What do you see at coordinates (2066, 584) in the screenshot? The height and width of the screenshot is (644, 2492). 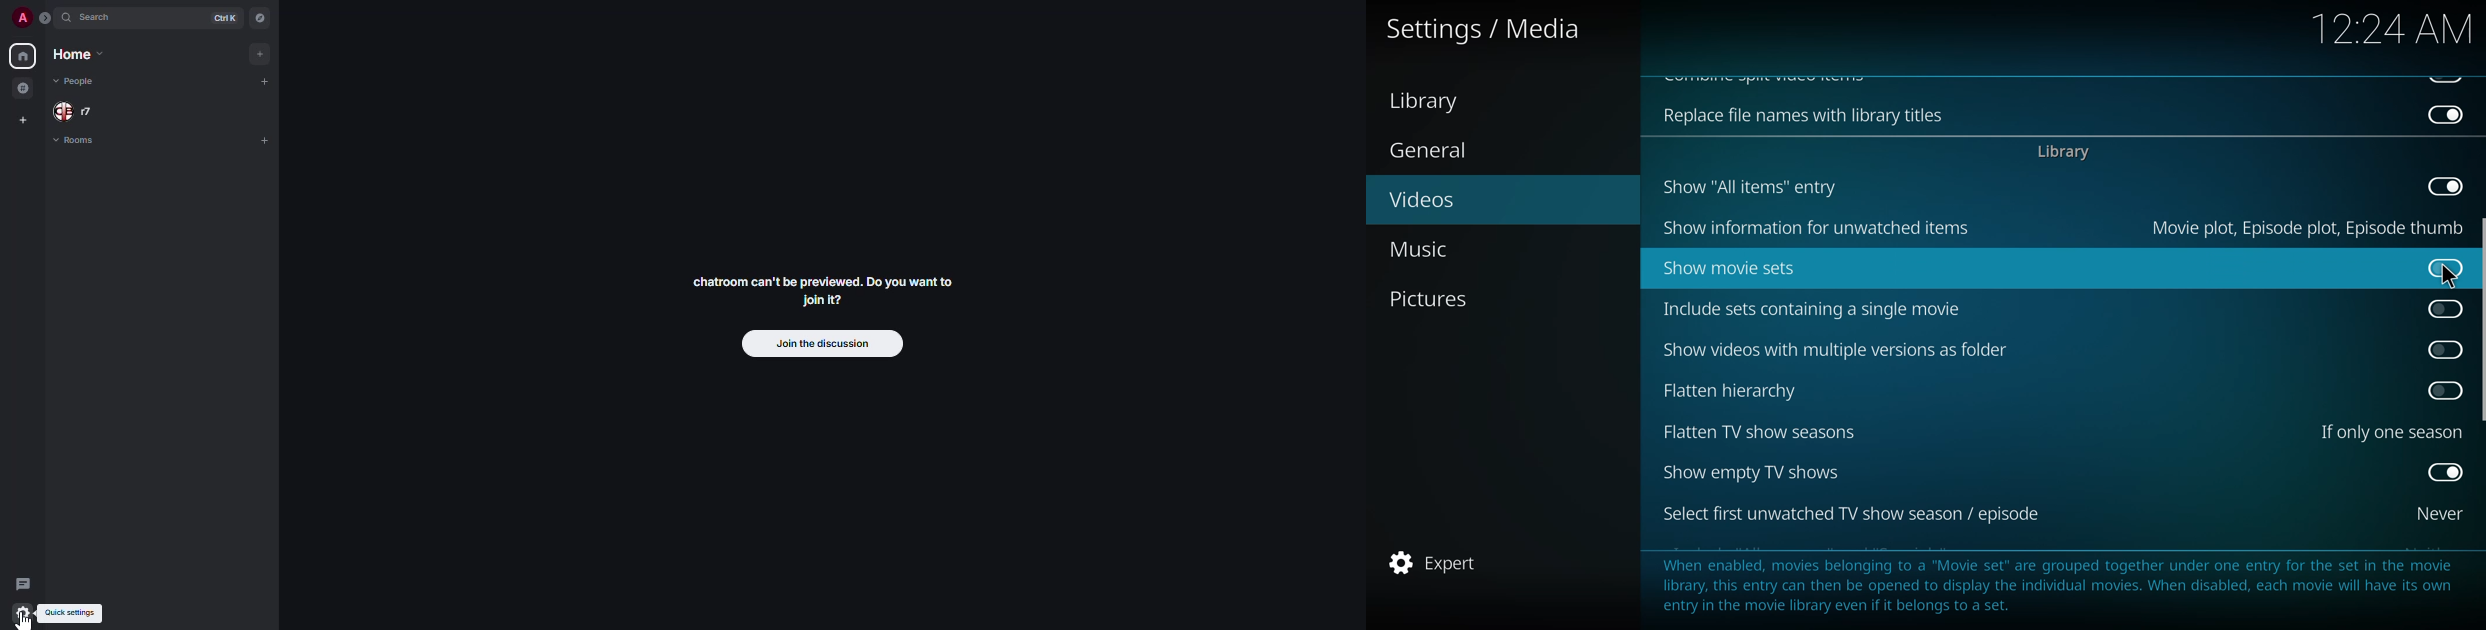 I see `info` at bounding box center [2066, 584].